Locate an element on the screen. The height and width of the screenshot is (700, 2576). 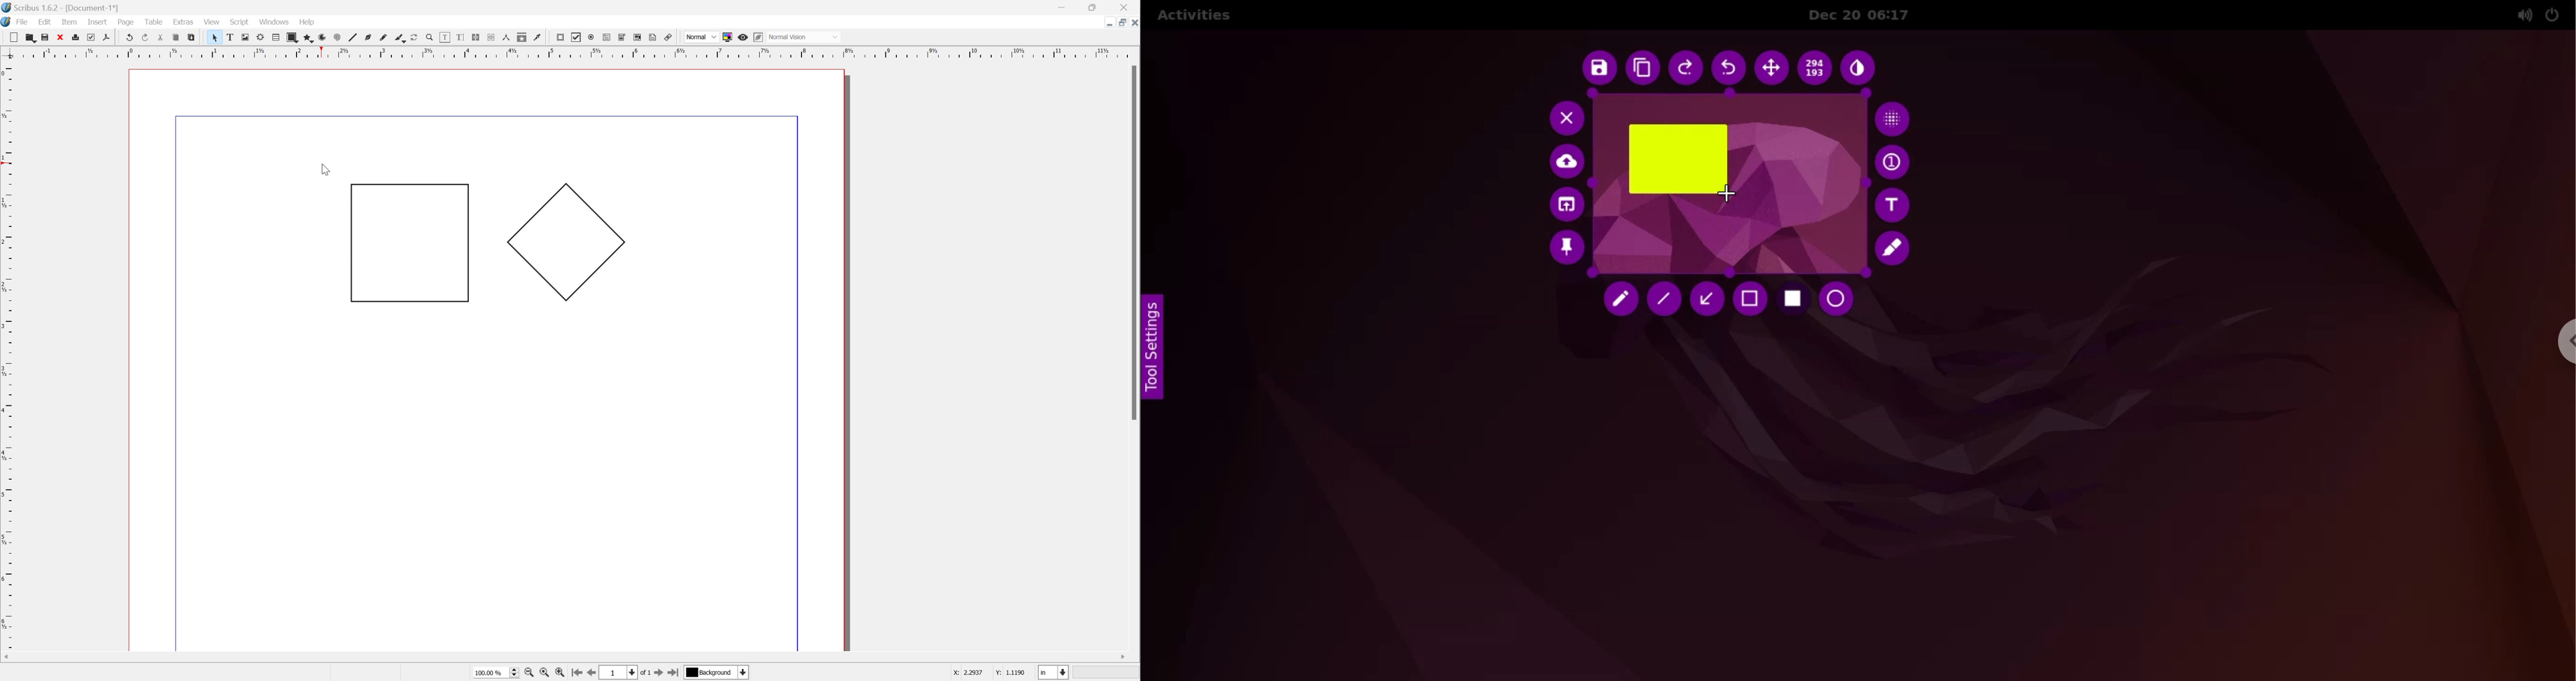
close is located at coordinates (58, 38).